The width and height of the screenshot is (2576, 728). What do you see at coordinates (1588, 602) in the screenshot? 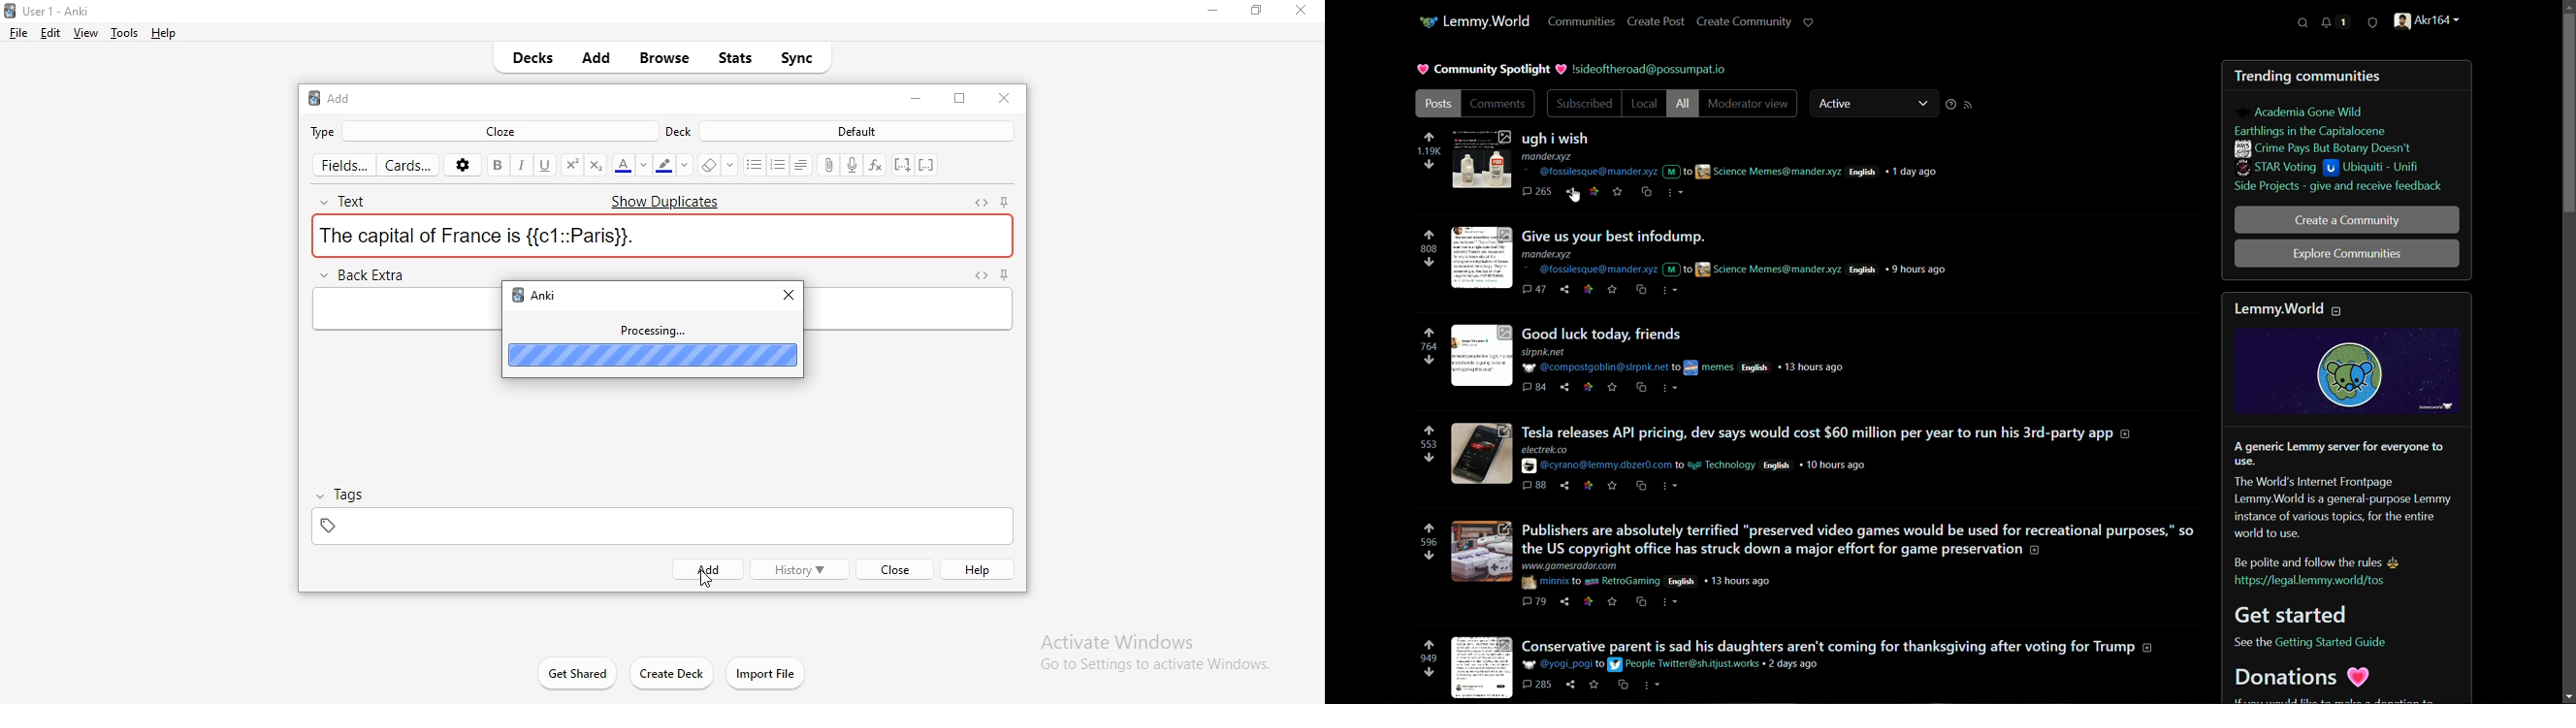
I see `link` at bounding box center [1588, 602].